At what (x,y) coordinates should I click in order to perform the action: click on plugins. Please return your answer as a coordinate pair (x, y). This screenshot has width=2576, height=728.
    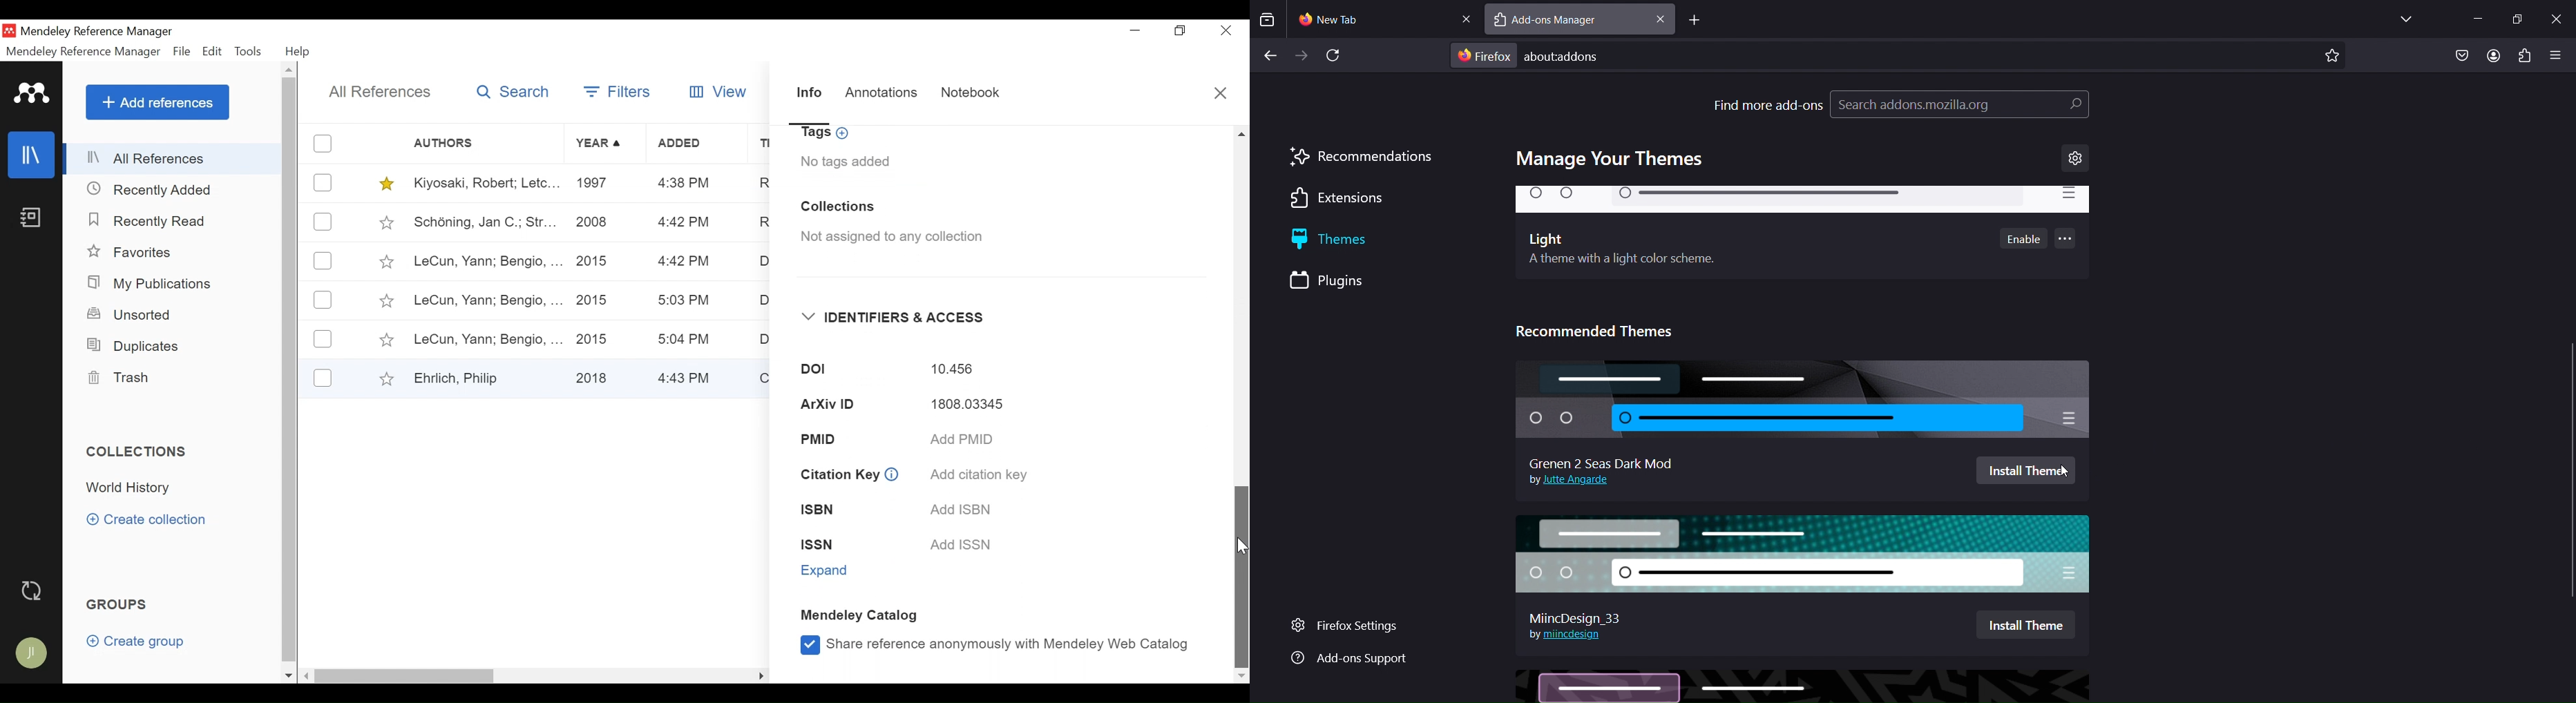
    Looking at the image, I should click on (1342, 282).